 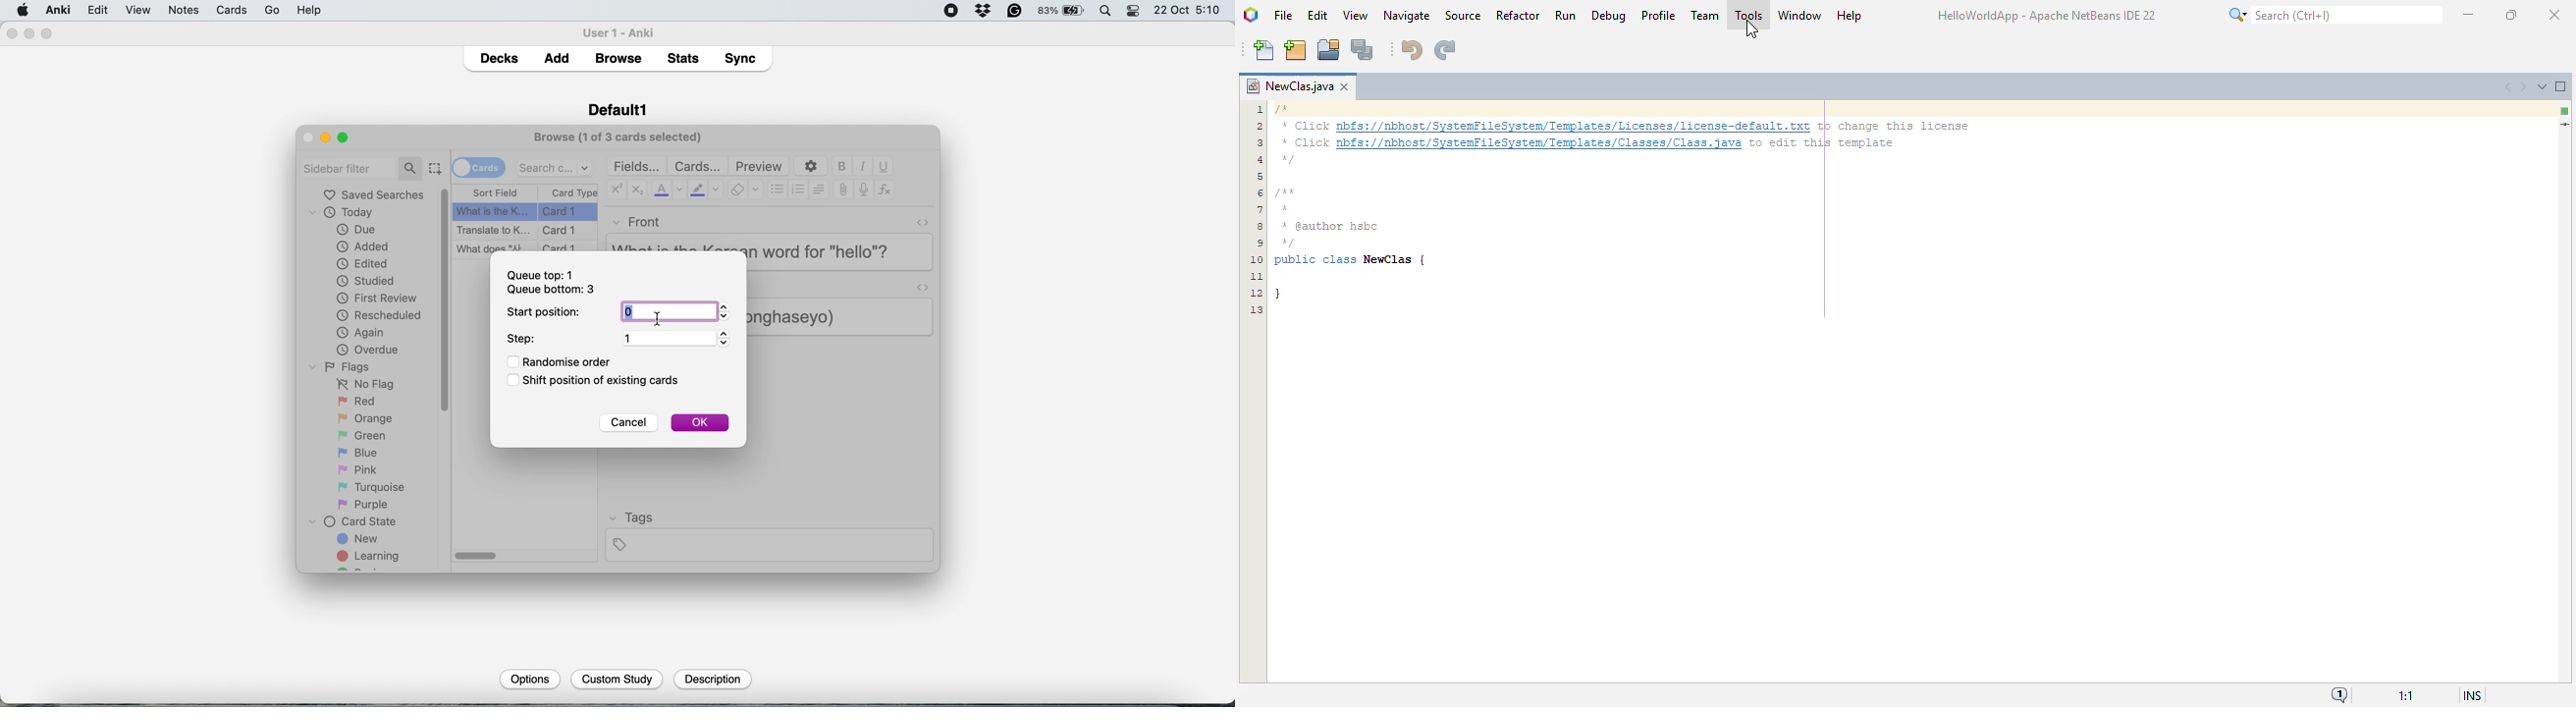 What do you see at coordinates (361, 333) in the screenshot?
I see `again` at bounding box center [361, 333].